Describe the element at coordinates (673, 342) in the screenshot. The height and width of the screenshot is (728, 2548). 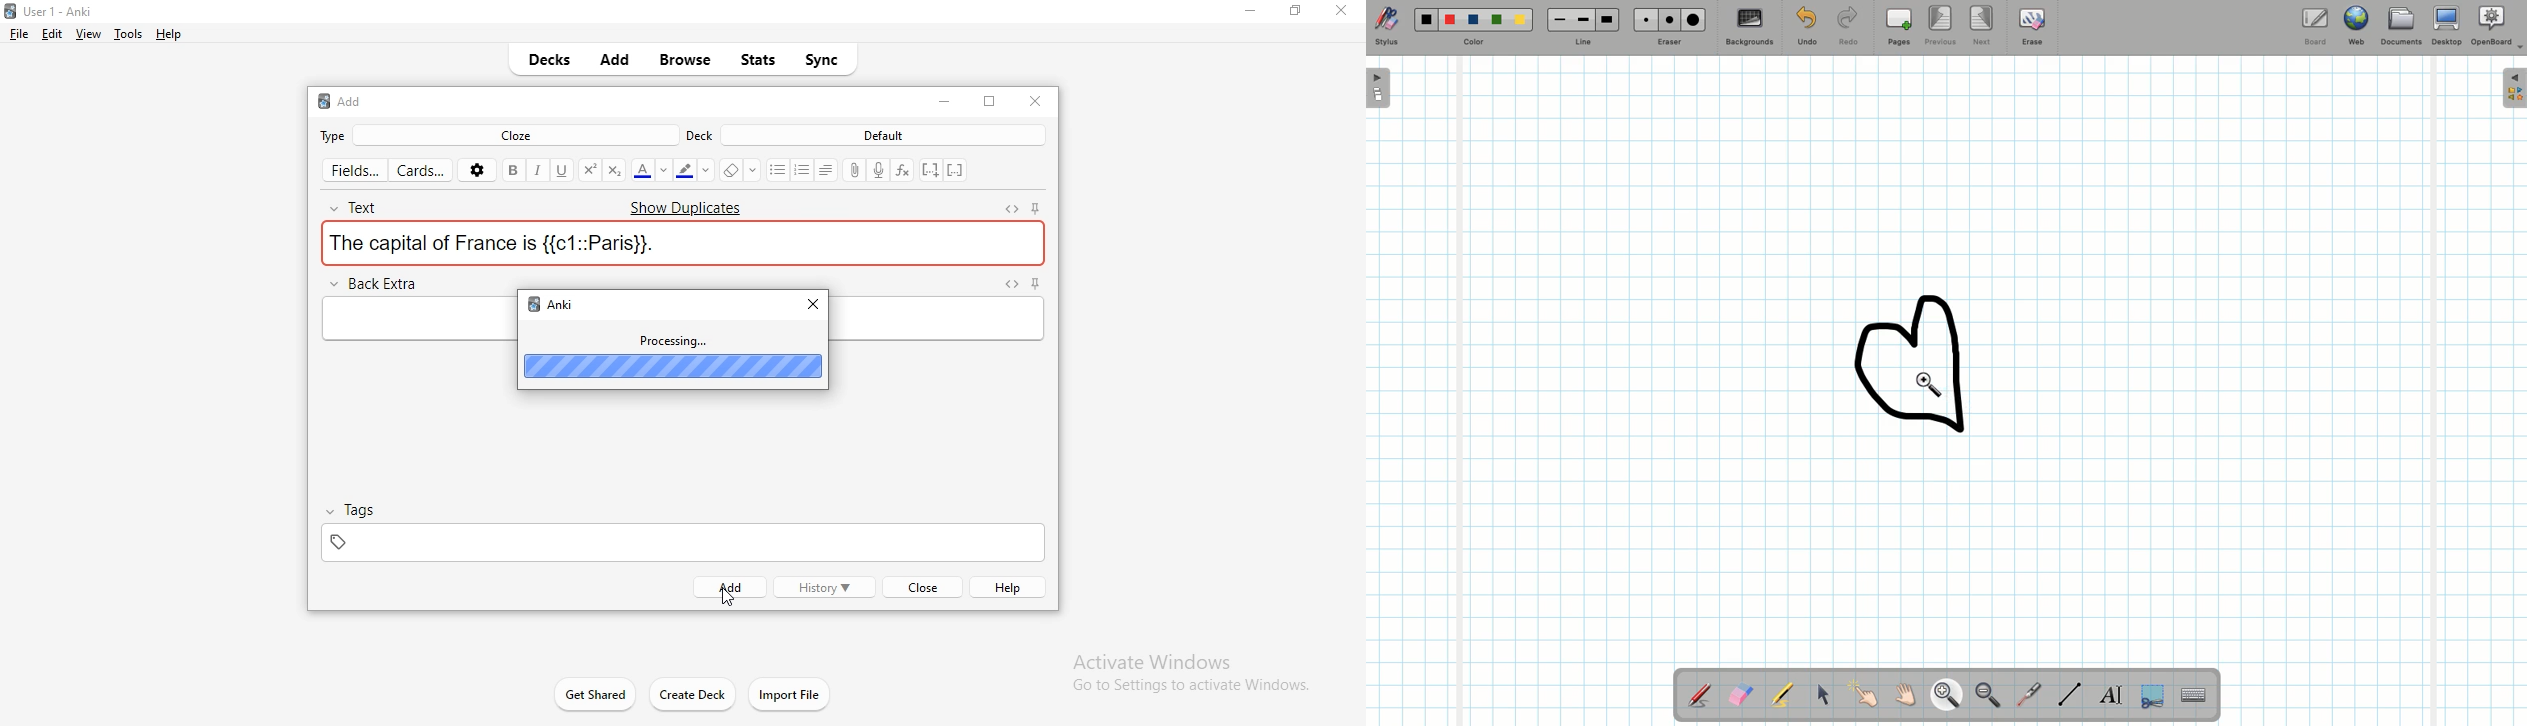
I see `processing` at that location.